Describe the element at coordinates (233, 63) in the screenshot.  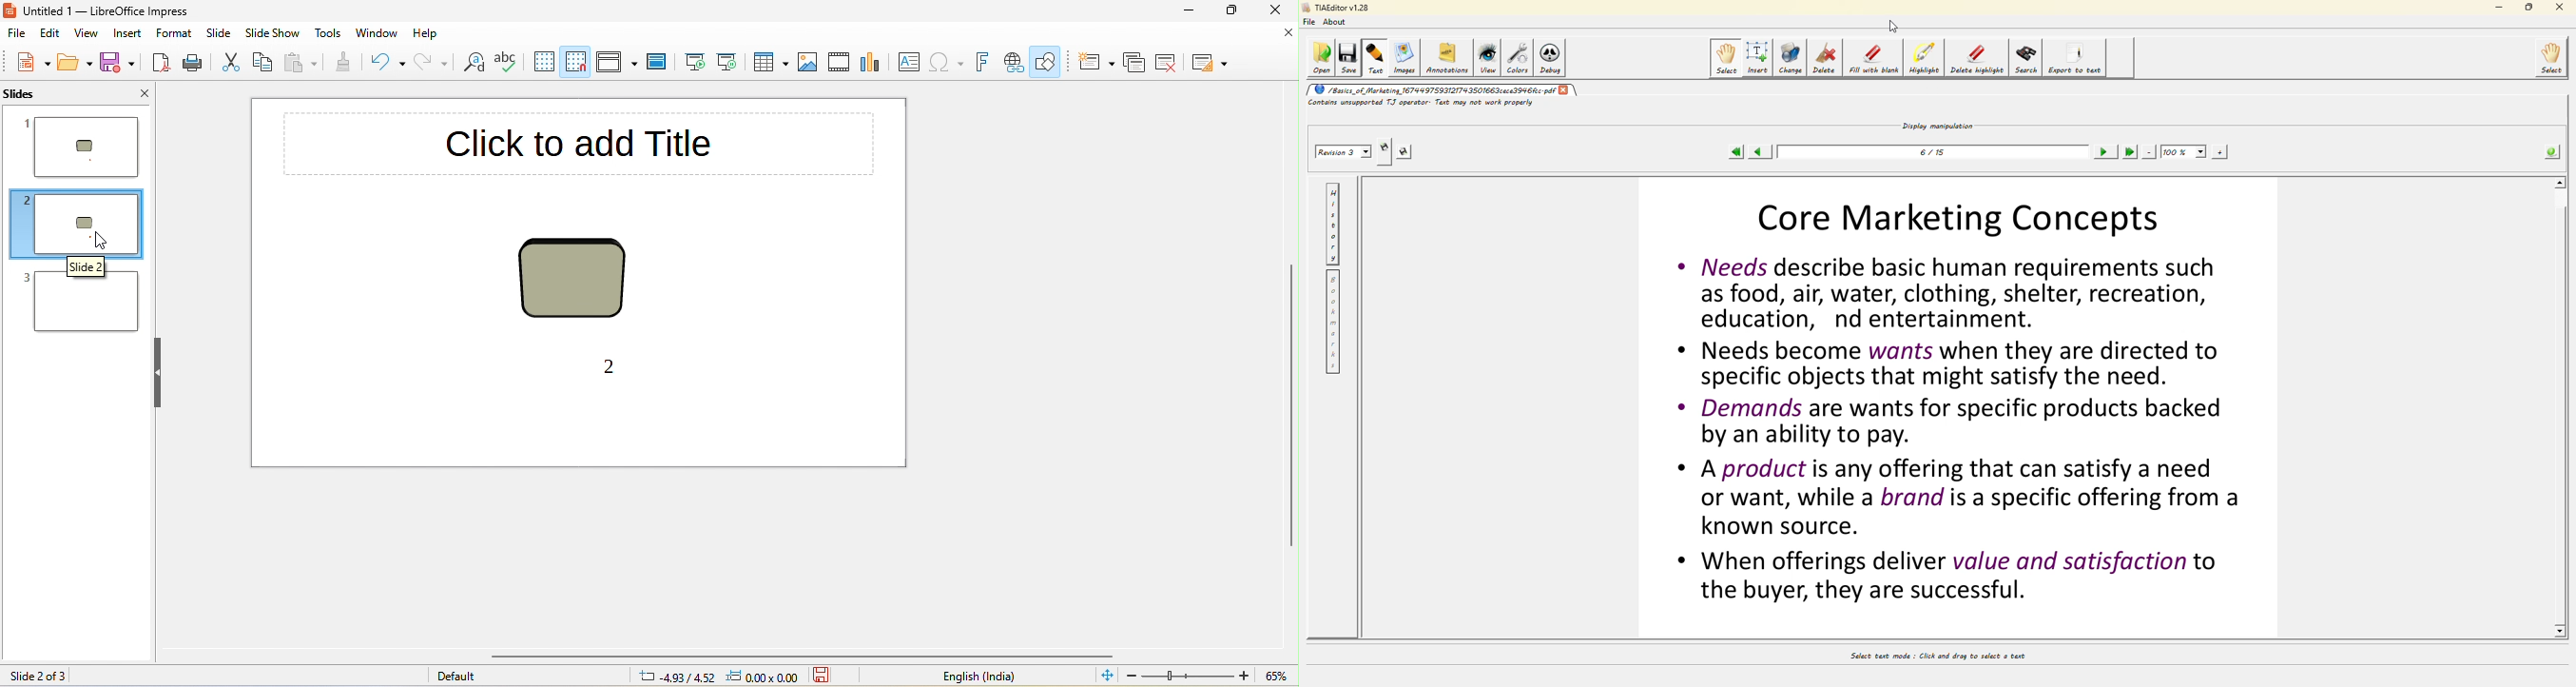
I see `cut` at that location.